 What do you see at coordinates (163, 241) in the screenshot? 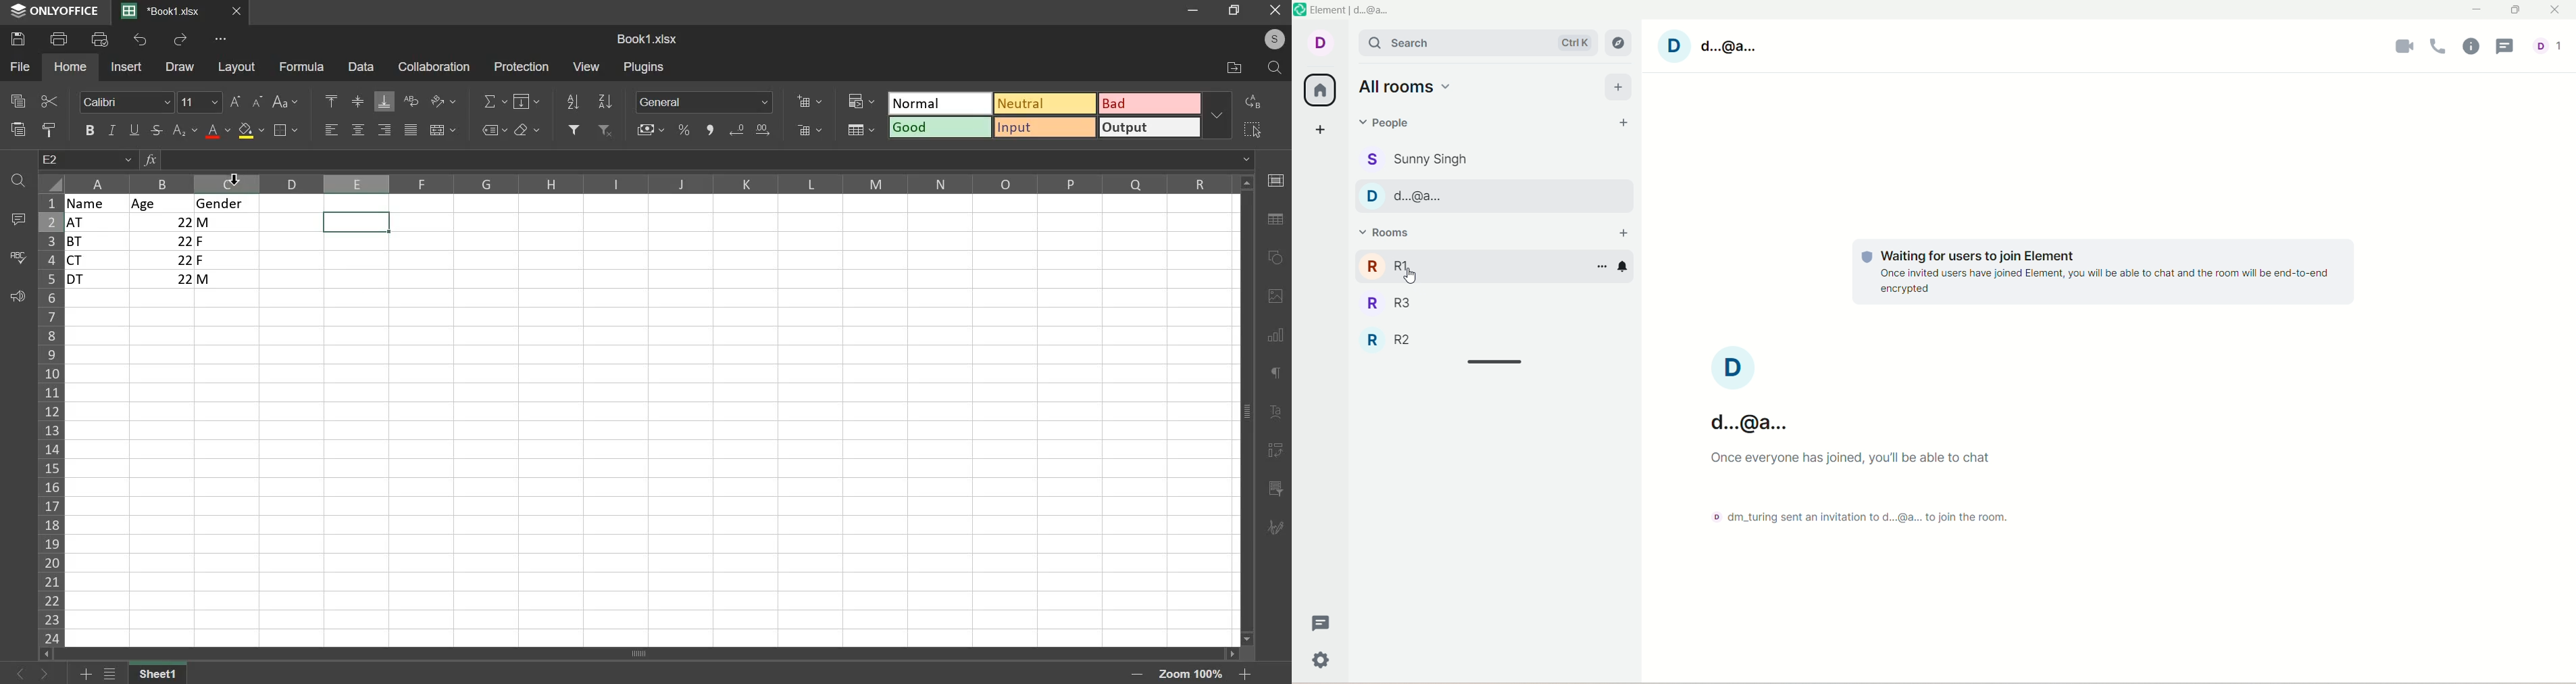
I see `22` at bounding box center [163, 241].